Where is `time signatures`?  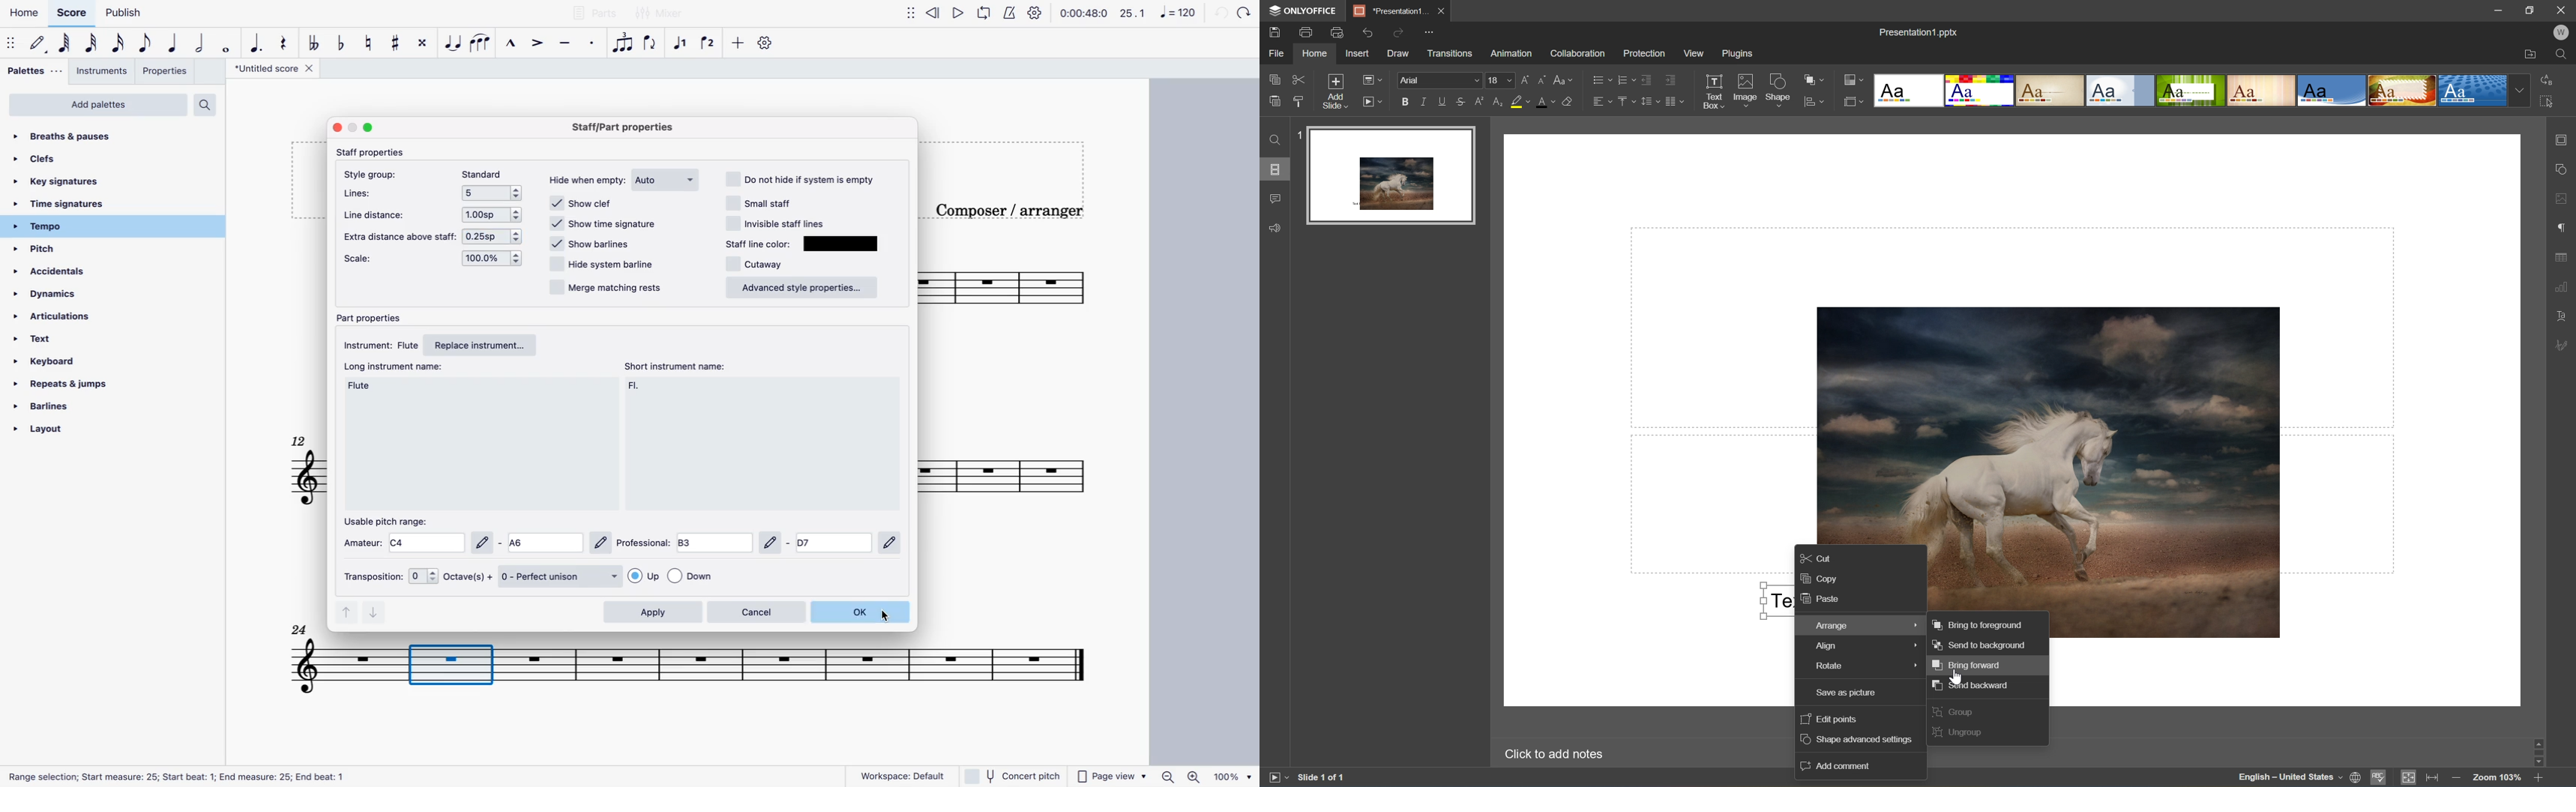
time signatures is located at coordinates (67, 205).